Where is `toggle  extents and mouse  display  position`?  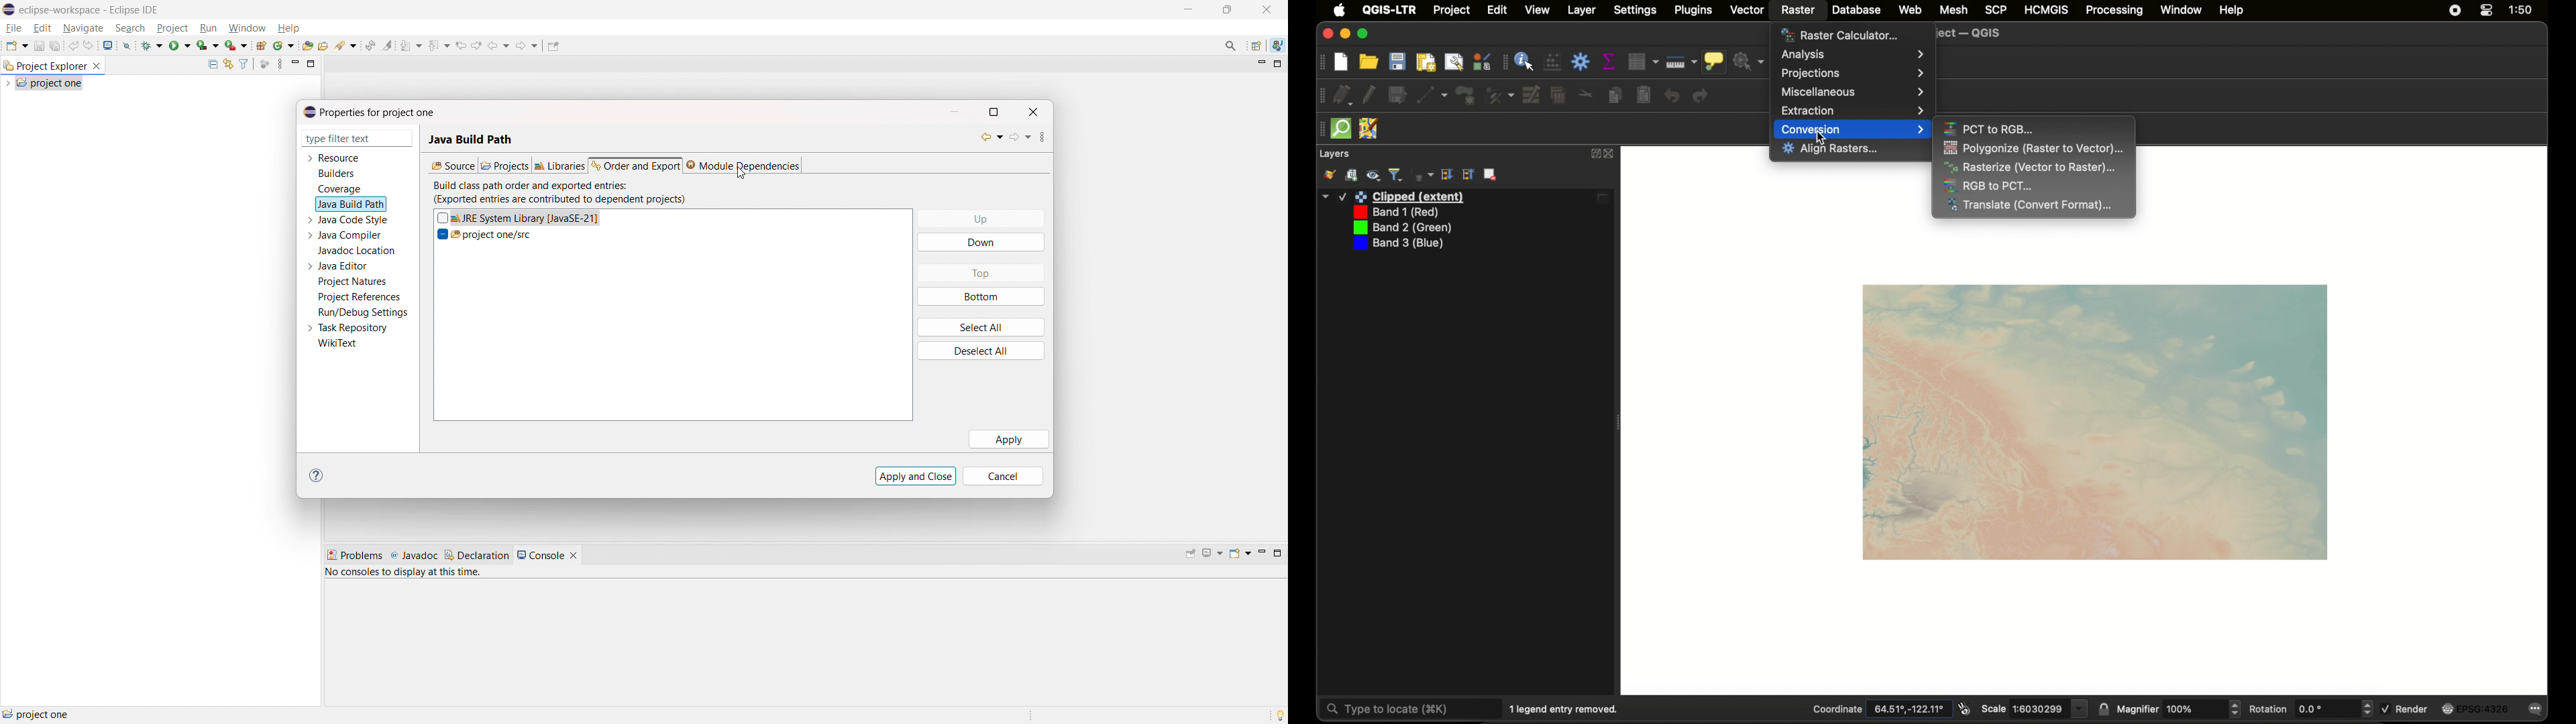 toggle  extents and mouse  display  position is located at coordinates (1964, 709).